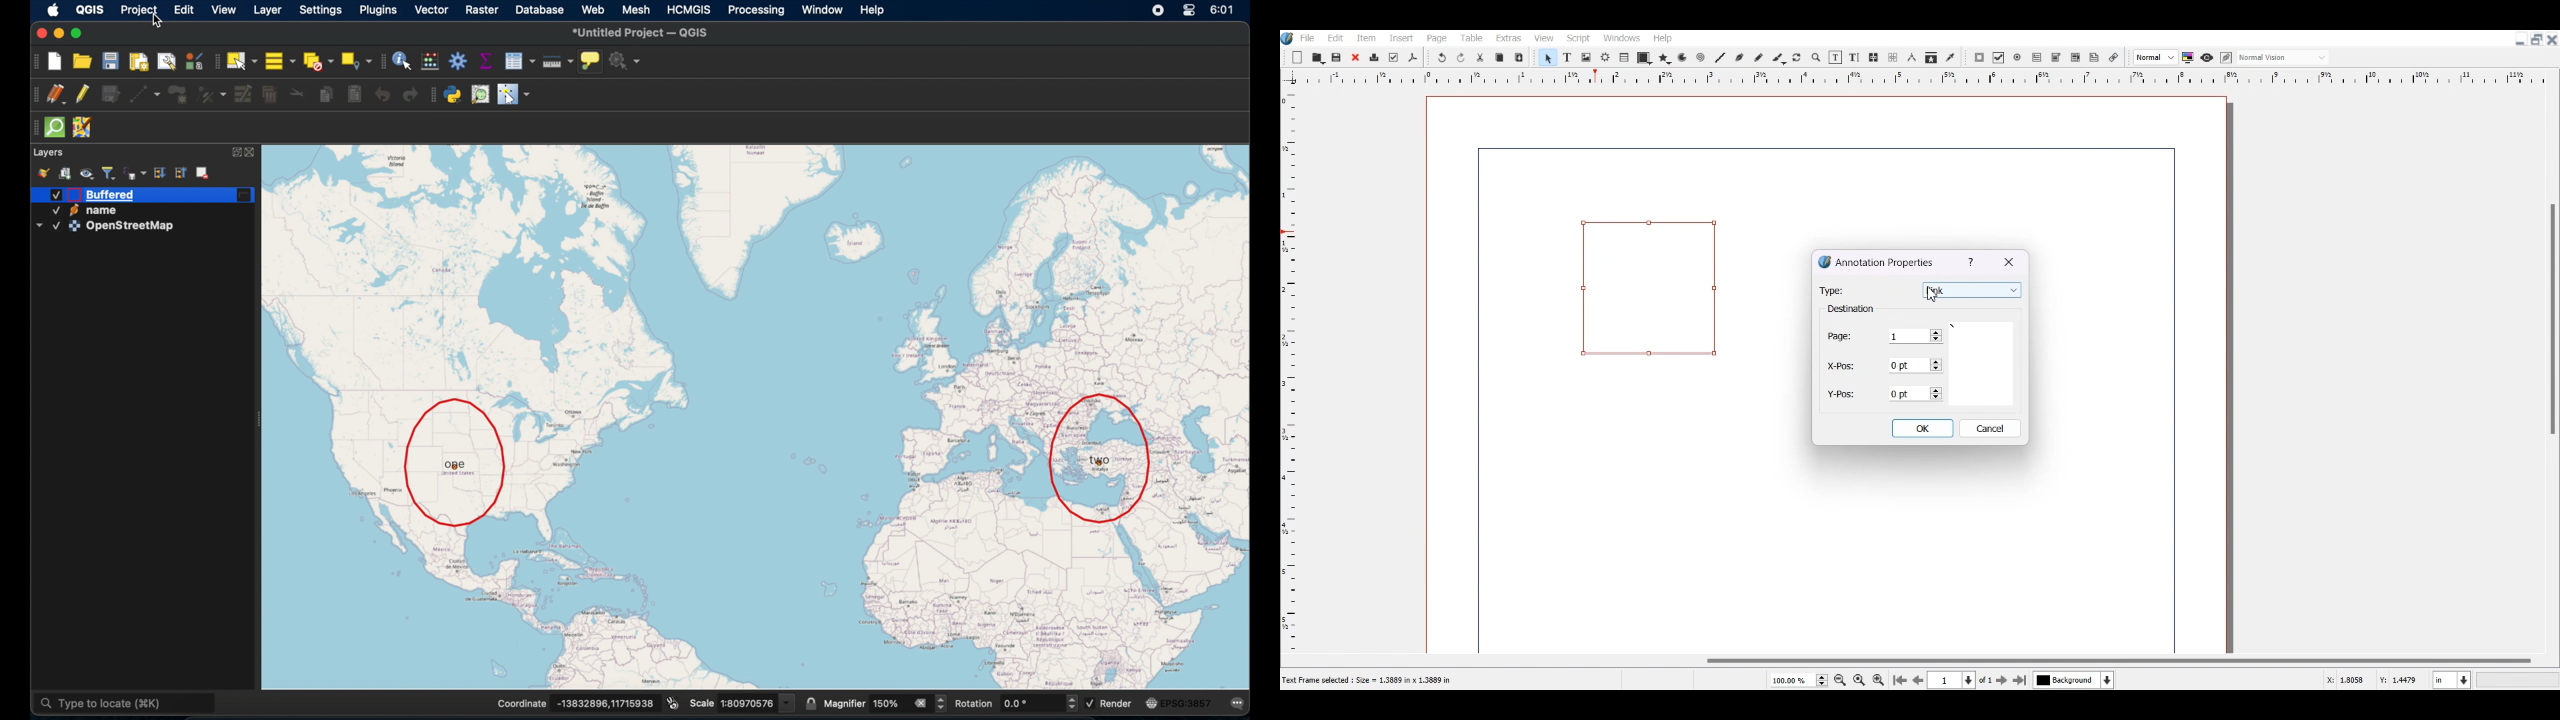 The height and width of the screenshot is (728, 2576). I want to click on Save, so click(1338, 57).